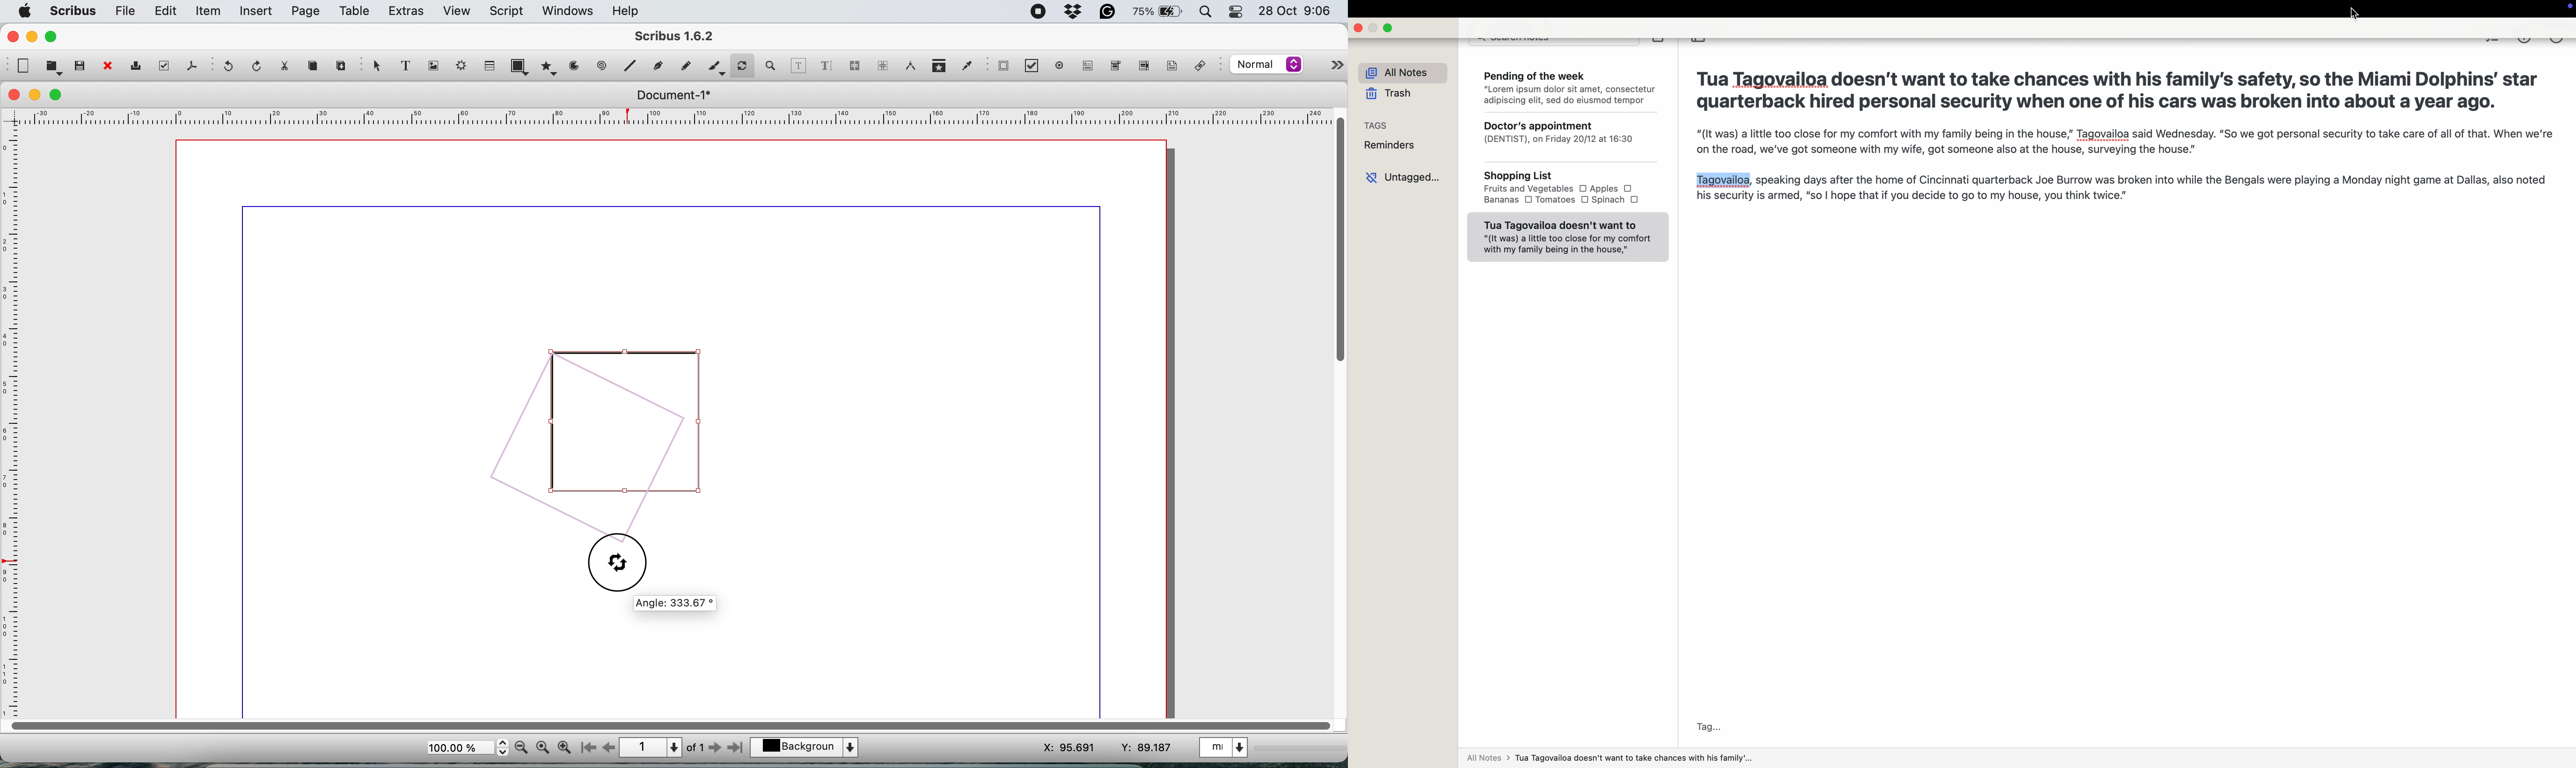  I want to click on Angle: 333.67 °, so click(676, 604).